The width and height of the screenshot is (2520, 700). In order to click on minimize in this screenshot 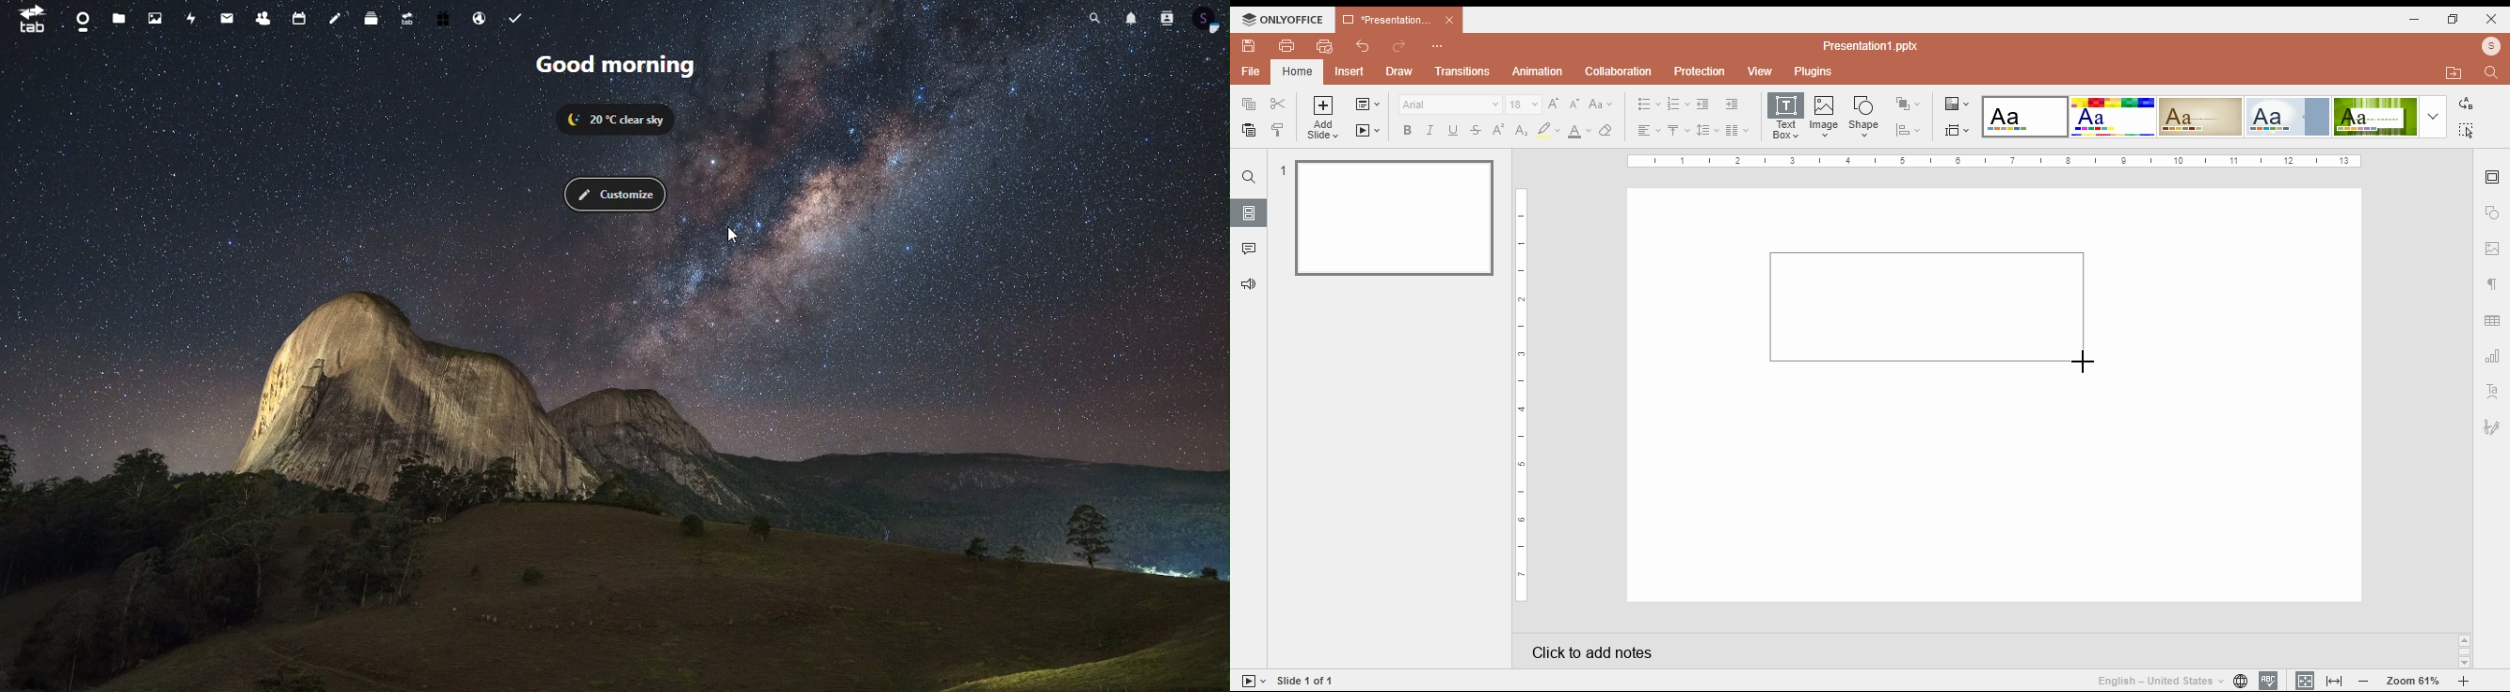, I will do `click(2418, 20)`.